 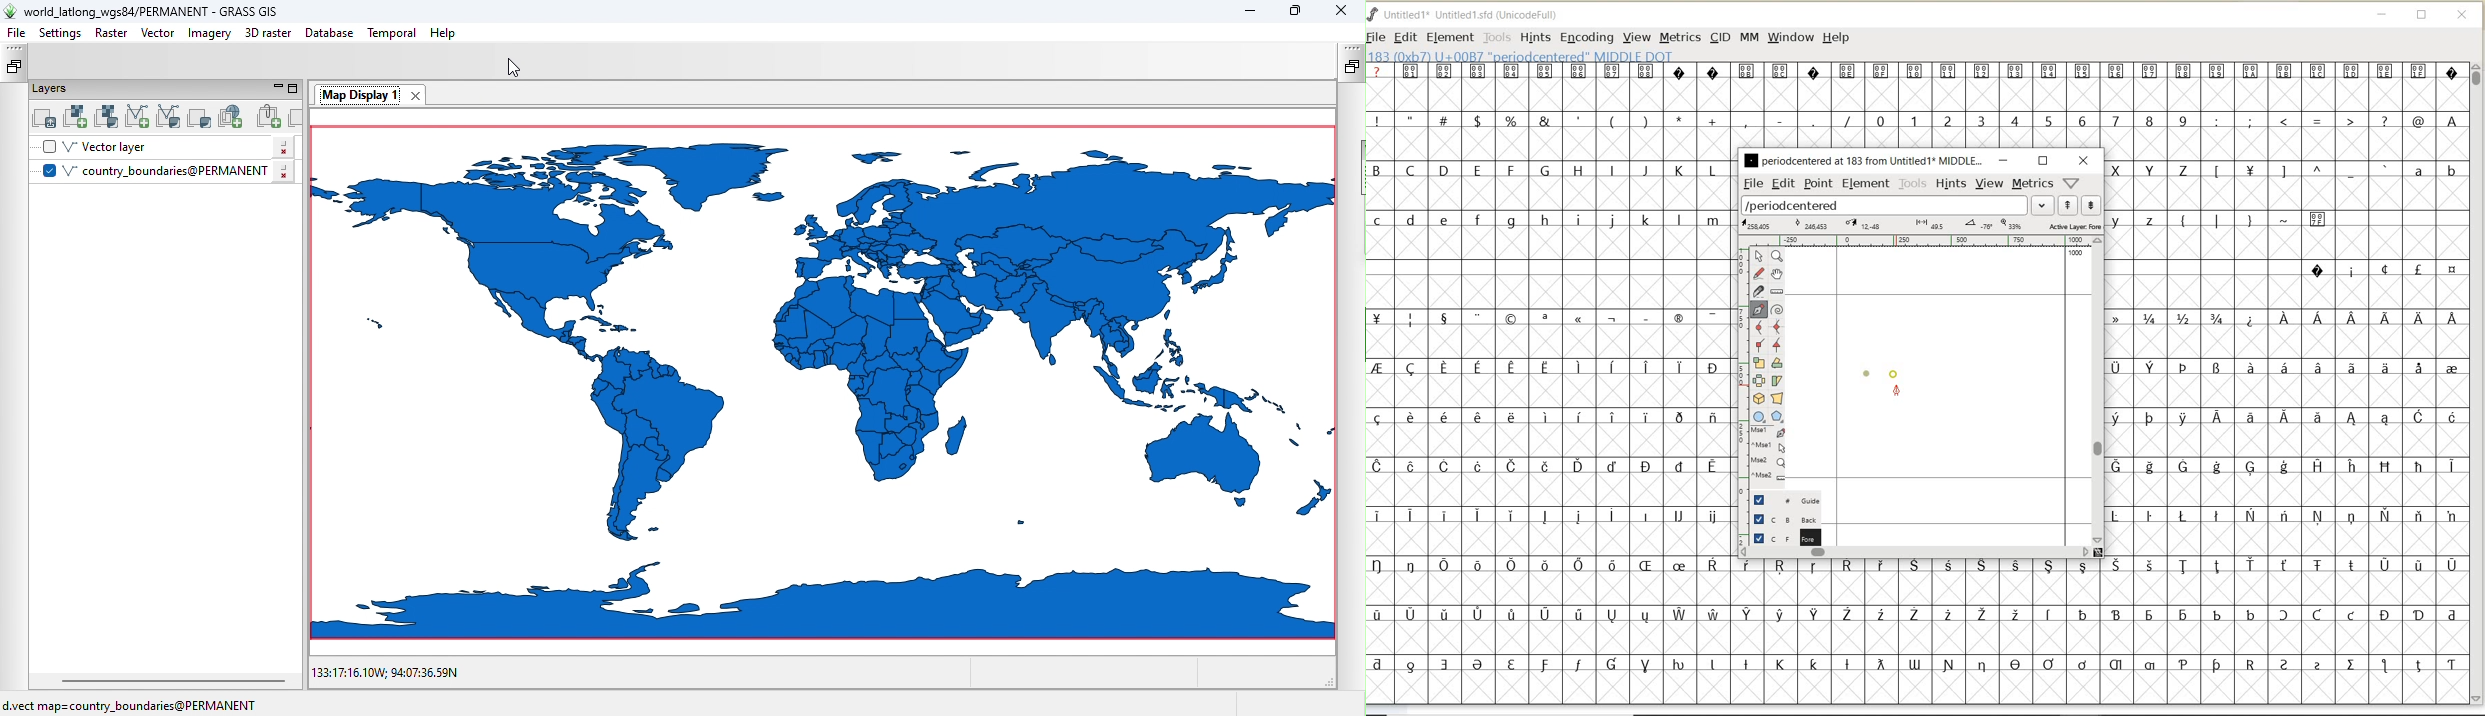 I want to click on polygon or star, so click(x=1779, y=417).